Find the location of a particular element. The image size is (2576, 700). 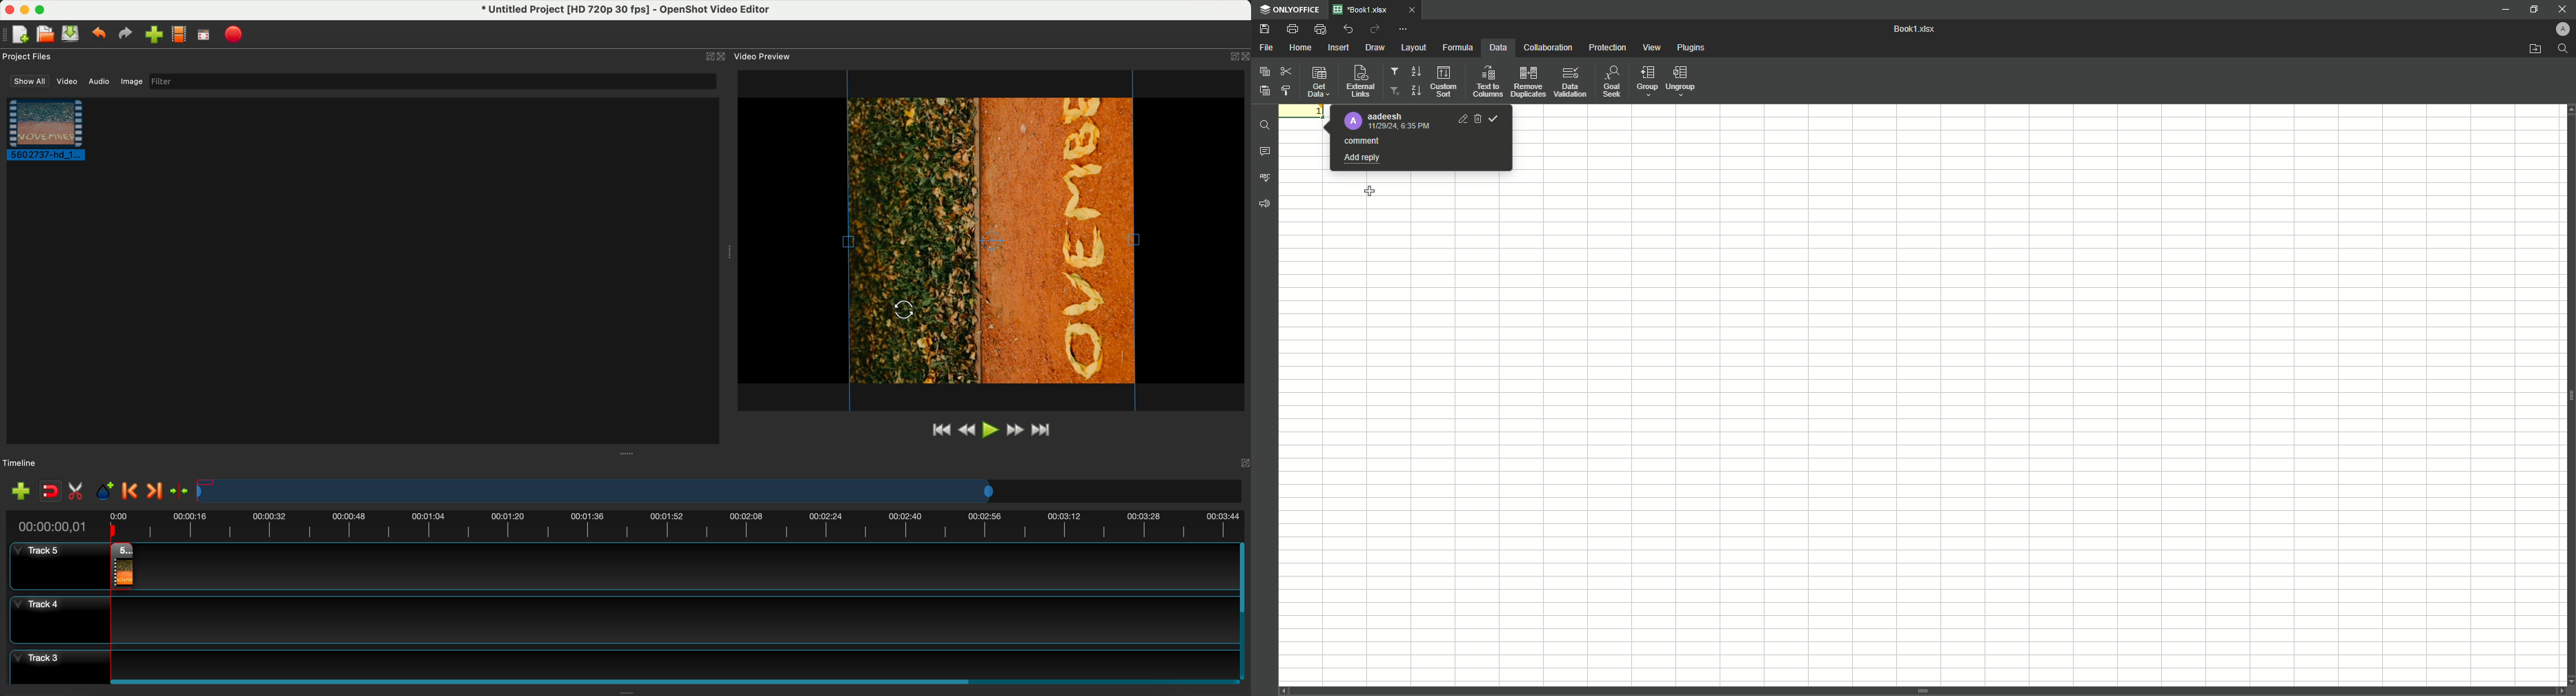

Book1 is located at coordinates (1918, 30).